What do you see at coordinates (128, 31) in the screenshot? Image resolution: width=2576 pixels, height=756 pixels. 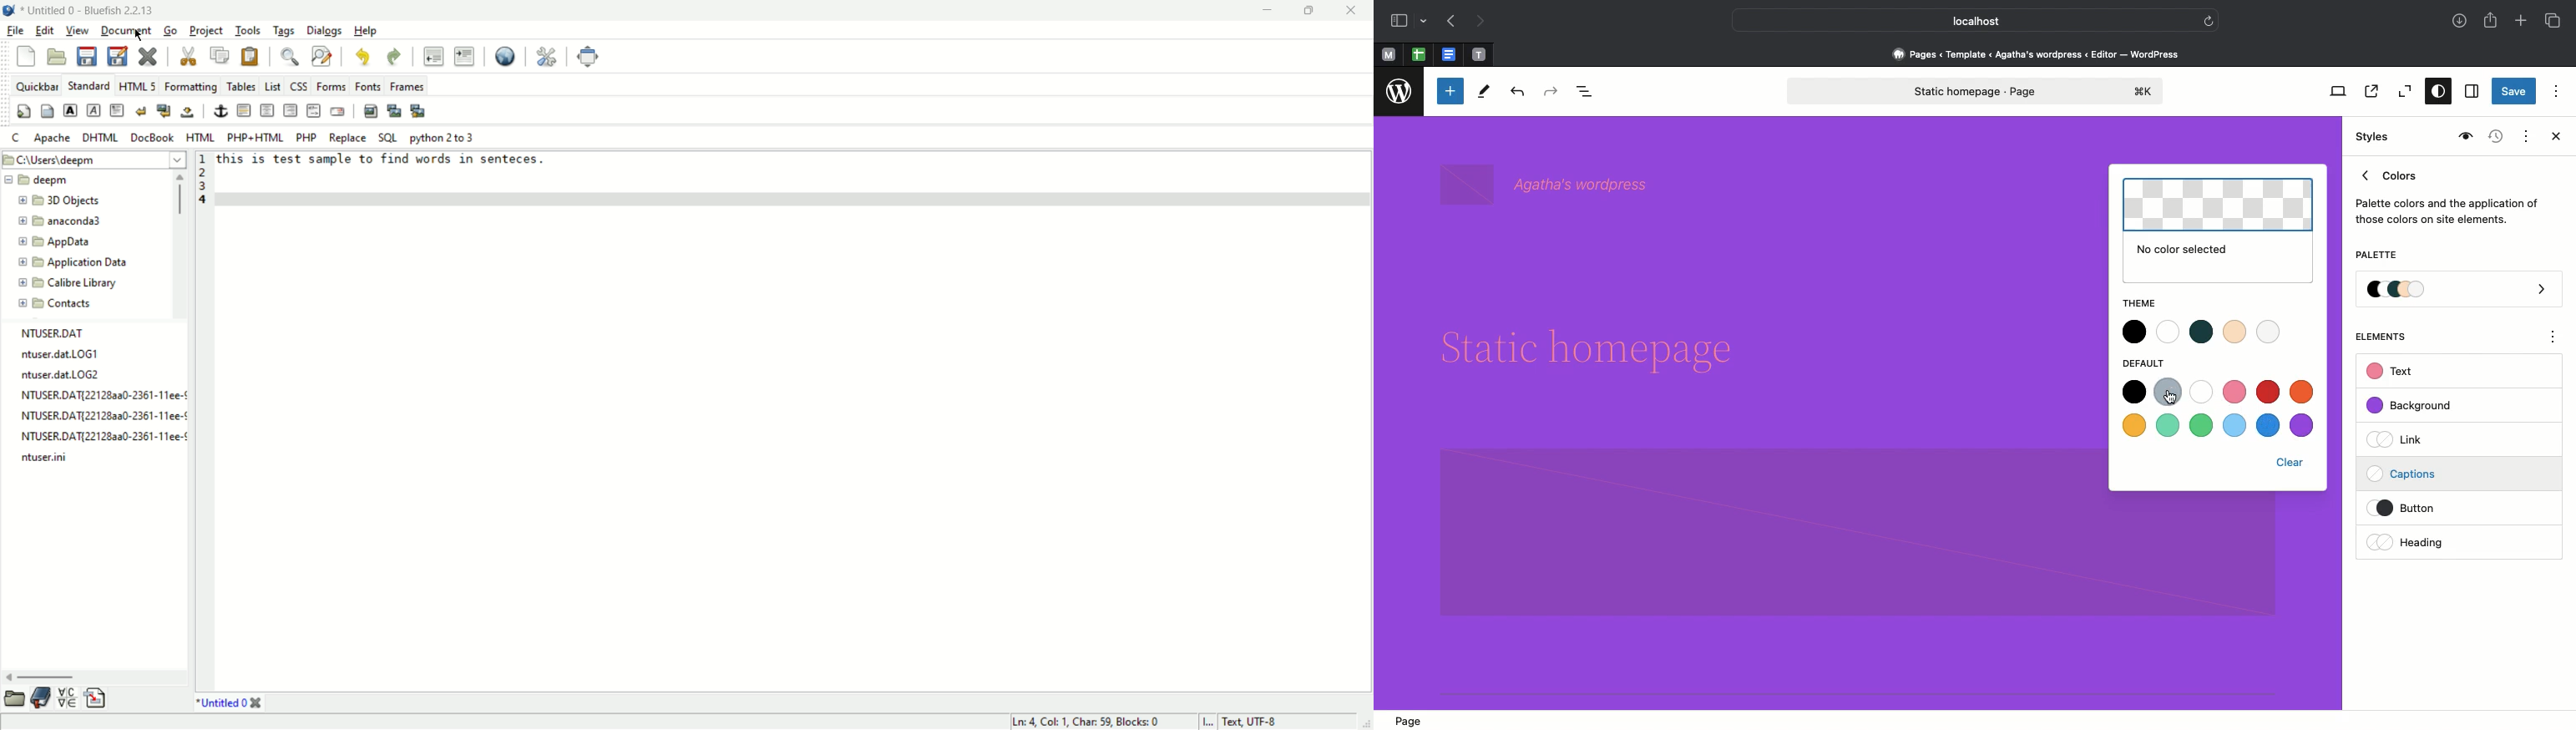 I see `document` at bounding box center [128, 31].